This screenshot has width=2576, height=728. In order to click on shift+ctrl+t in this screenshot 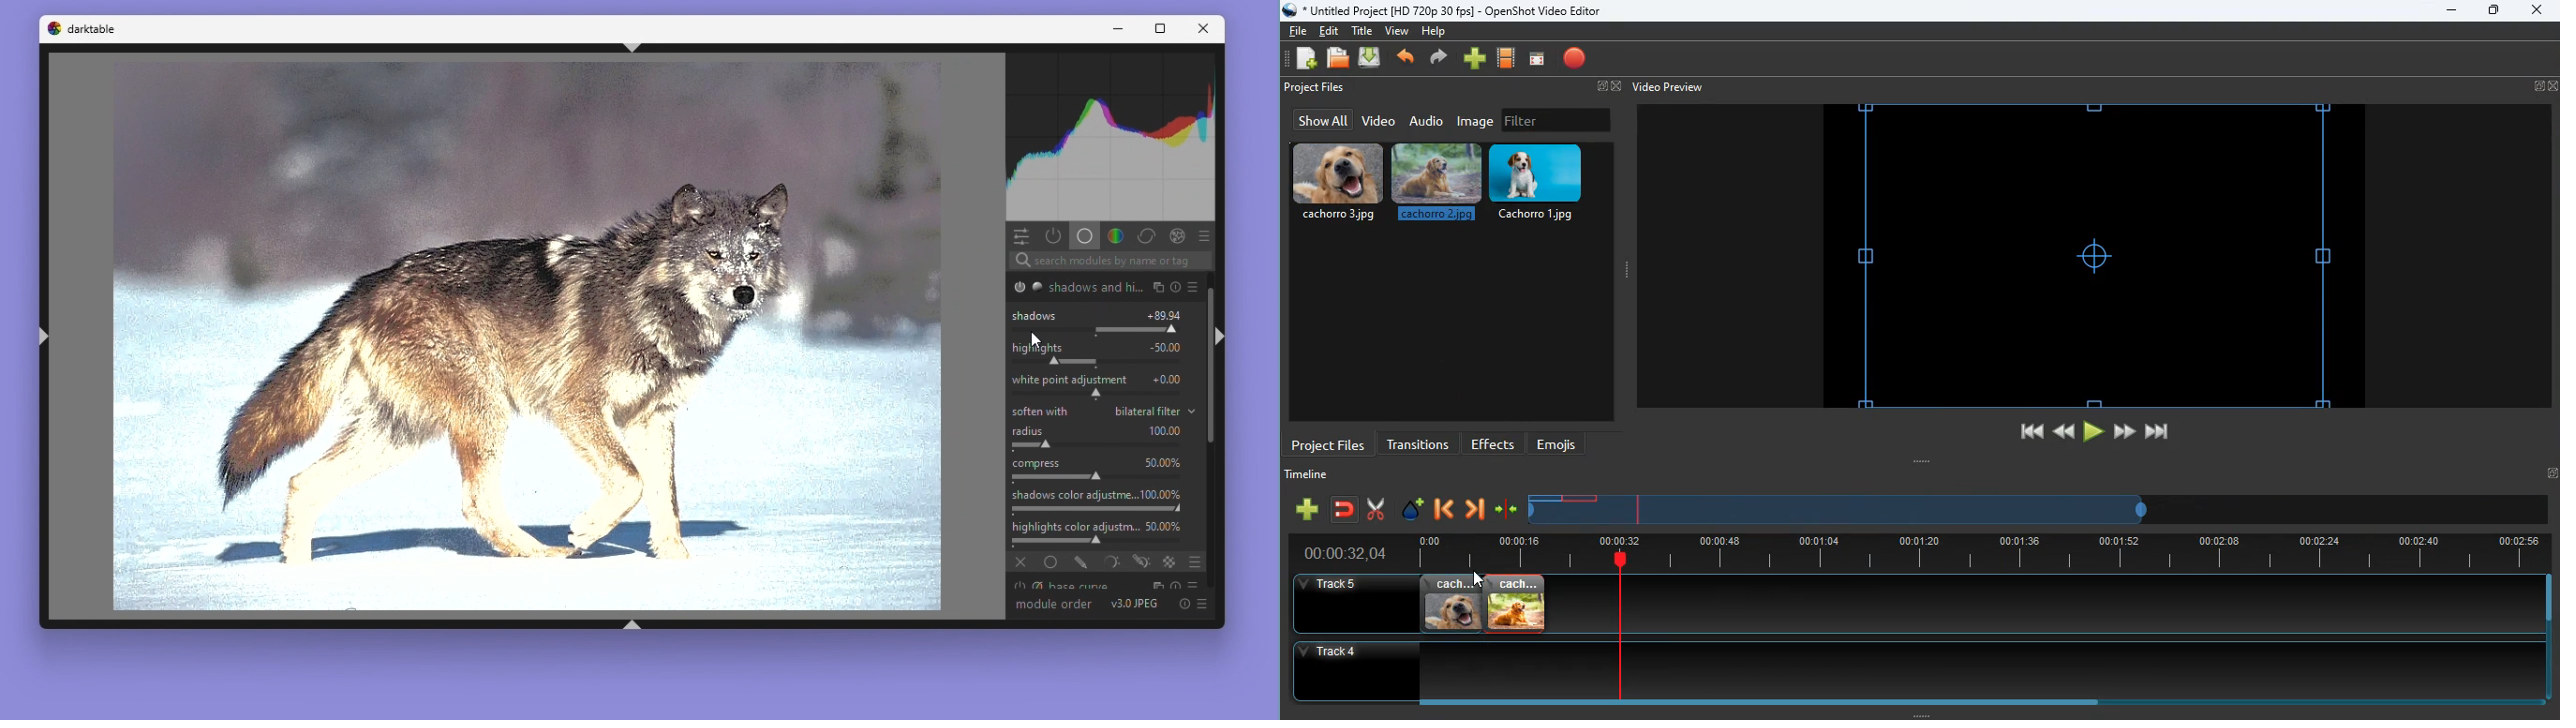, I will do `click(633, 46)`.